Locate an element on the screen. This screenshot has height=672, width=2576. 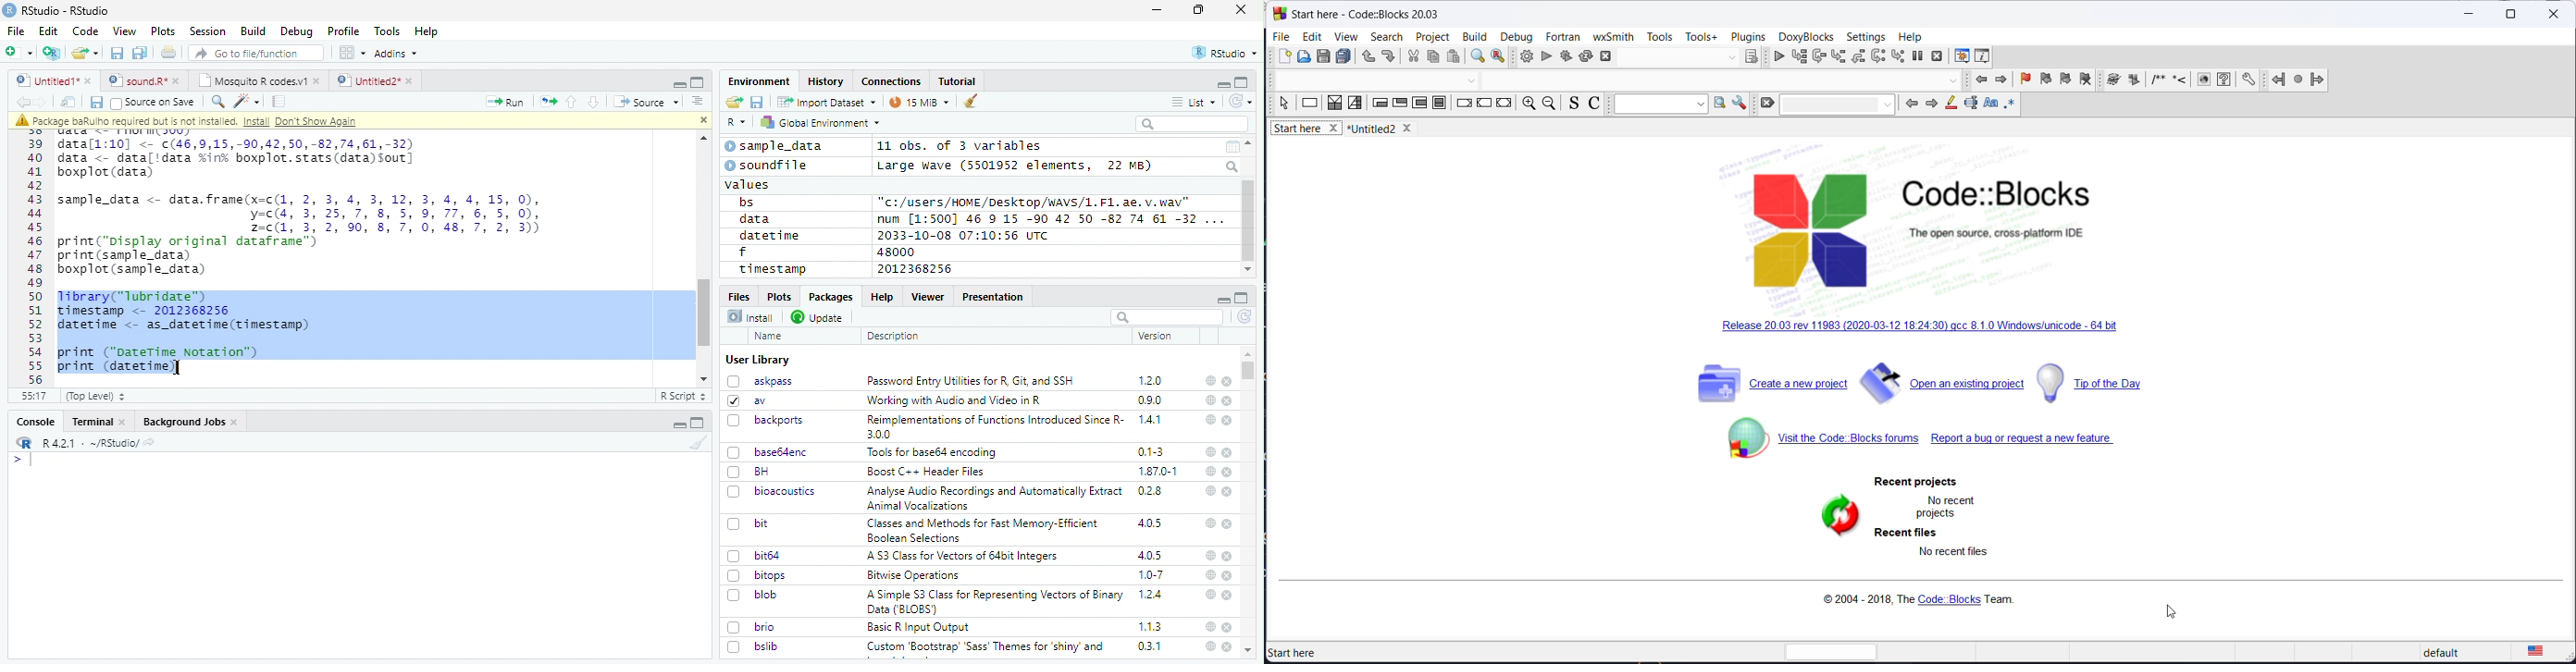
(Classes and Methods for Fast Memory-Efficient
Boolean Selections is located at coordinates (985, 530).